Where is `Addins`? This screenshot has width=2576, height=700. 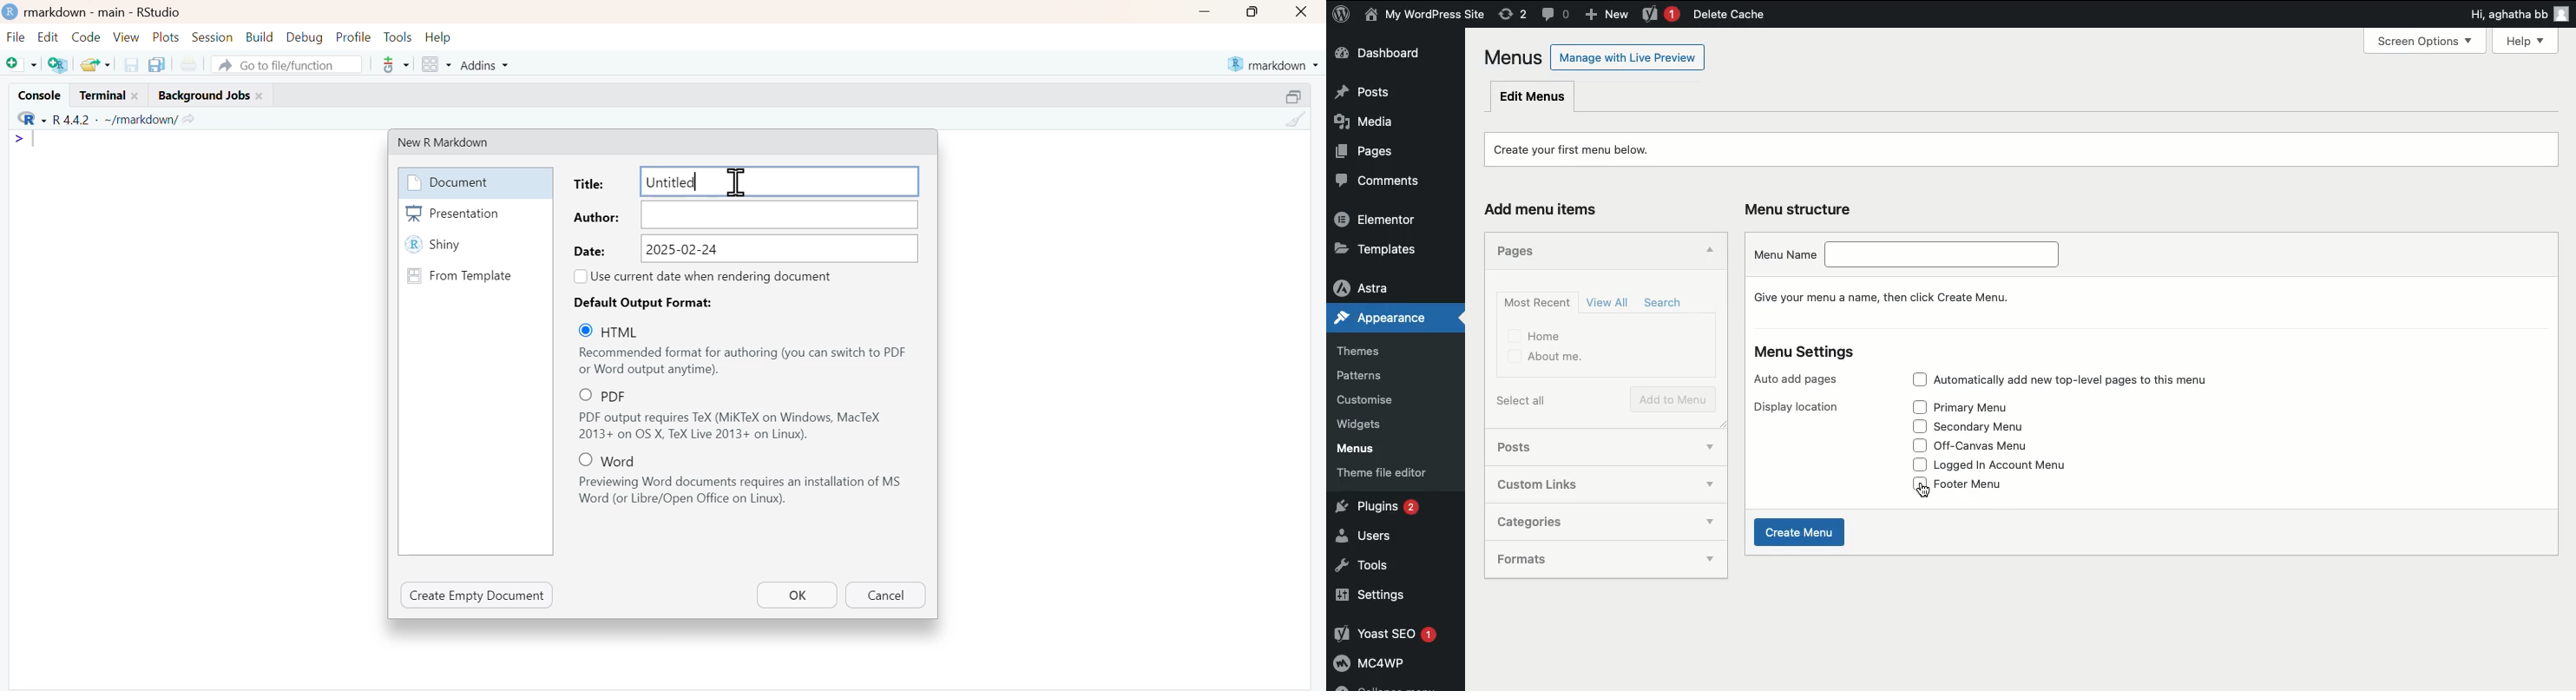 Addins is located at coordinates (483, 64).